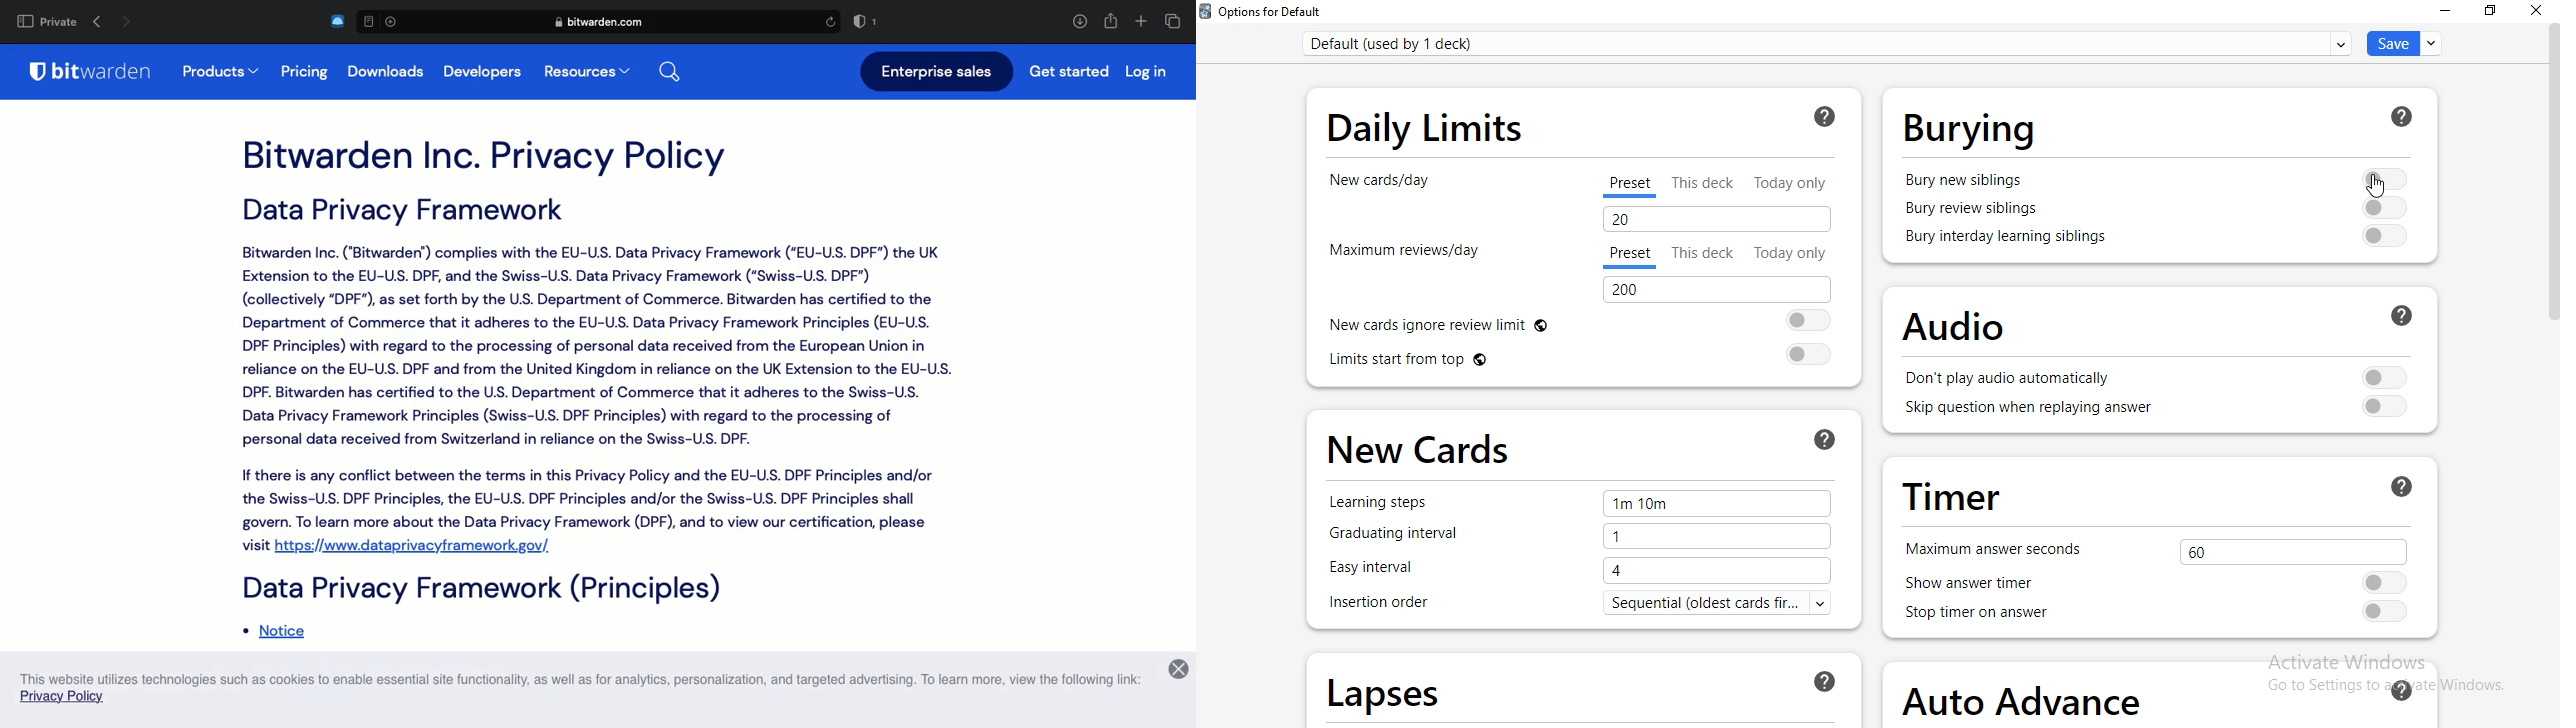 The width and height of the screenshot is (2576, 728). I want to click on don't play audio automatically, so click(2010, 379).